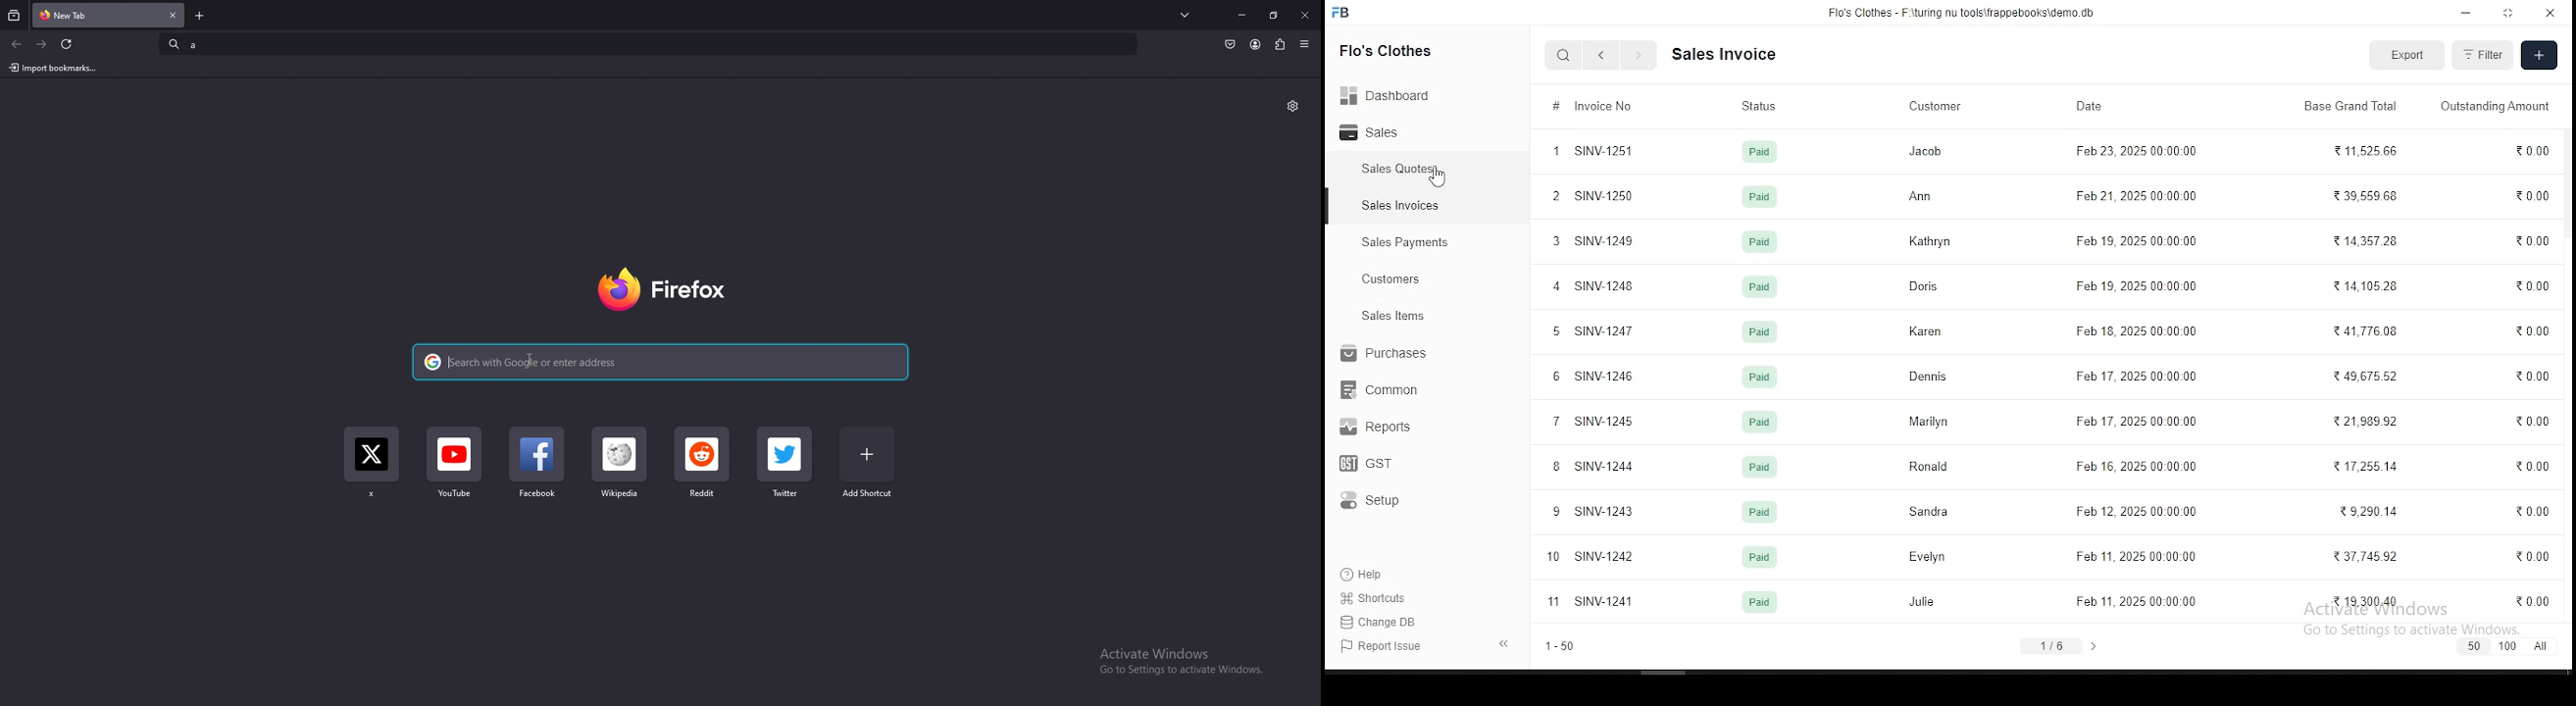  I want to click on Feb 18, 2025 00-0000, so click(2140, 329).